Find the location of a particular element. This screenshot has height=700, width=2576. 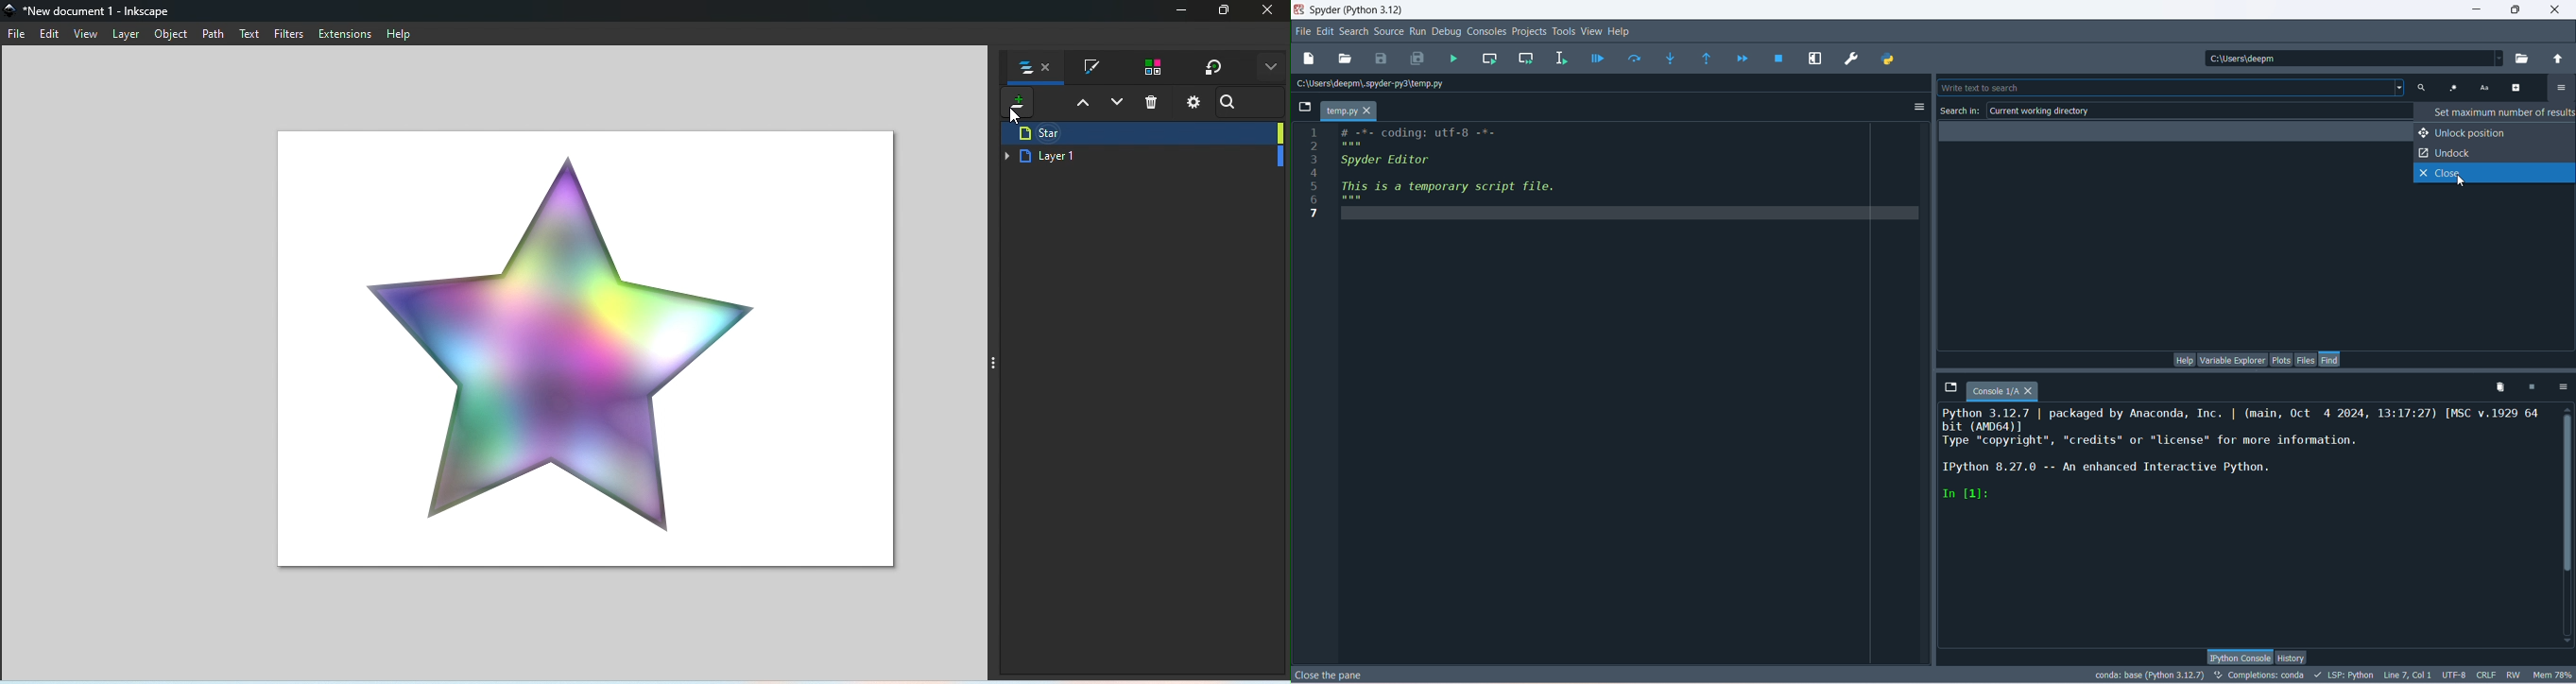

advanced options is located at coordinates (2521, 88).